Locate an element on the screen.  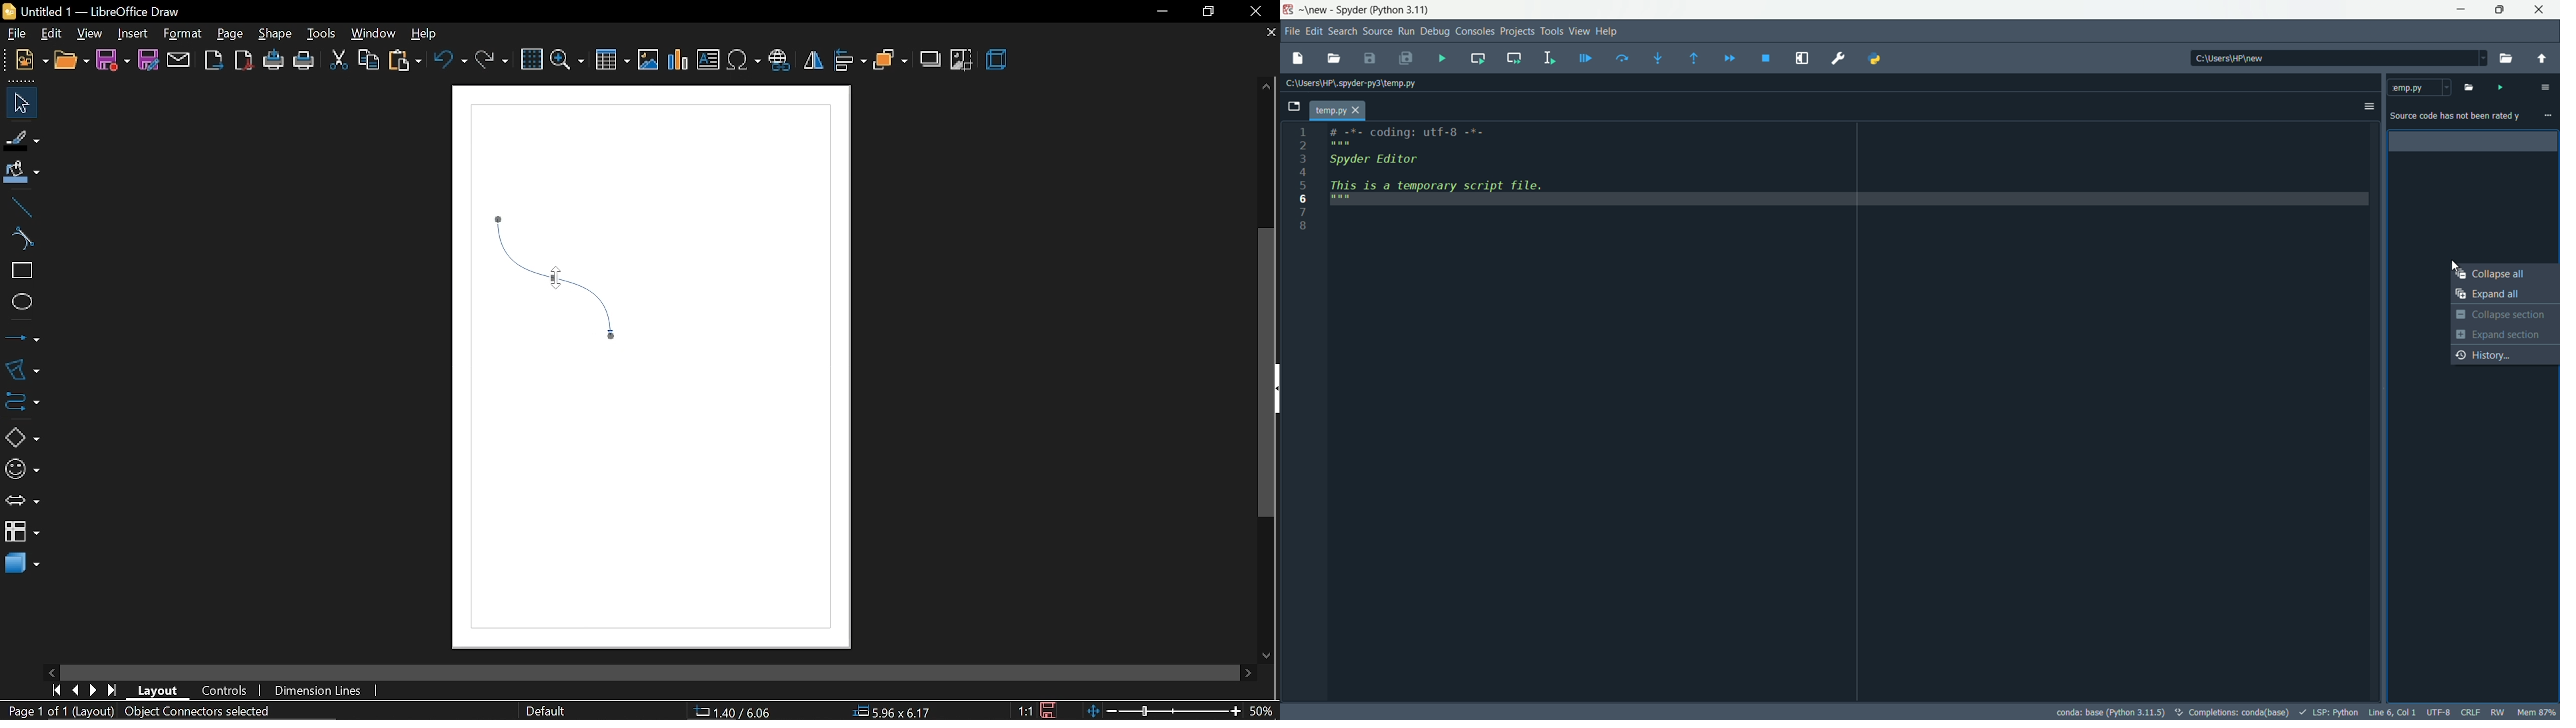
new is located at coordinates (1317, 10).